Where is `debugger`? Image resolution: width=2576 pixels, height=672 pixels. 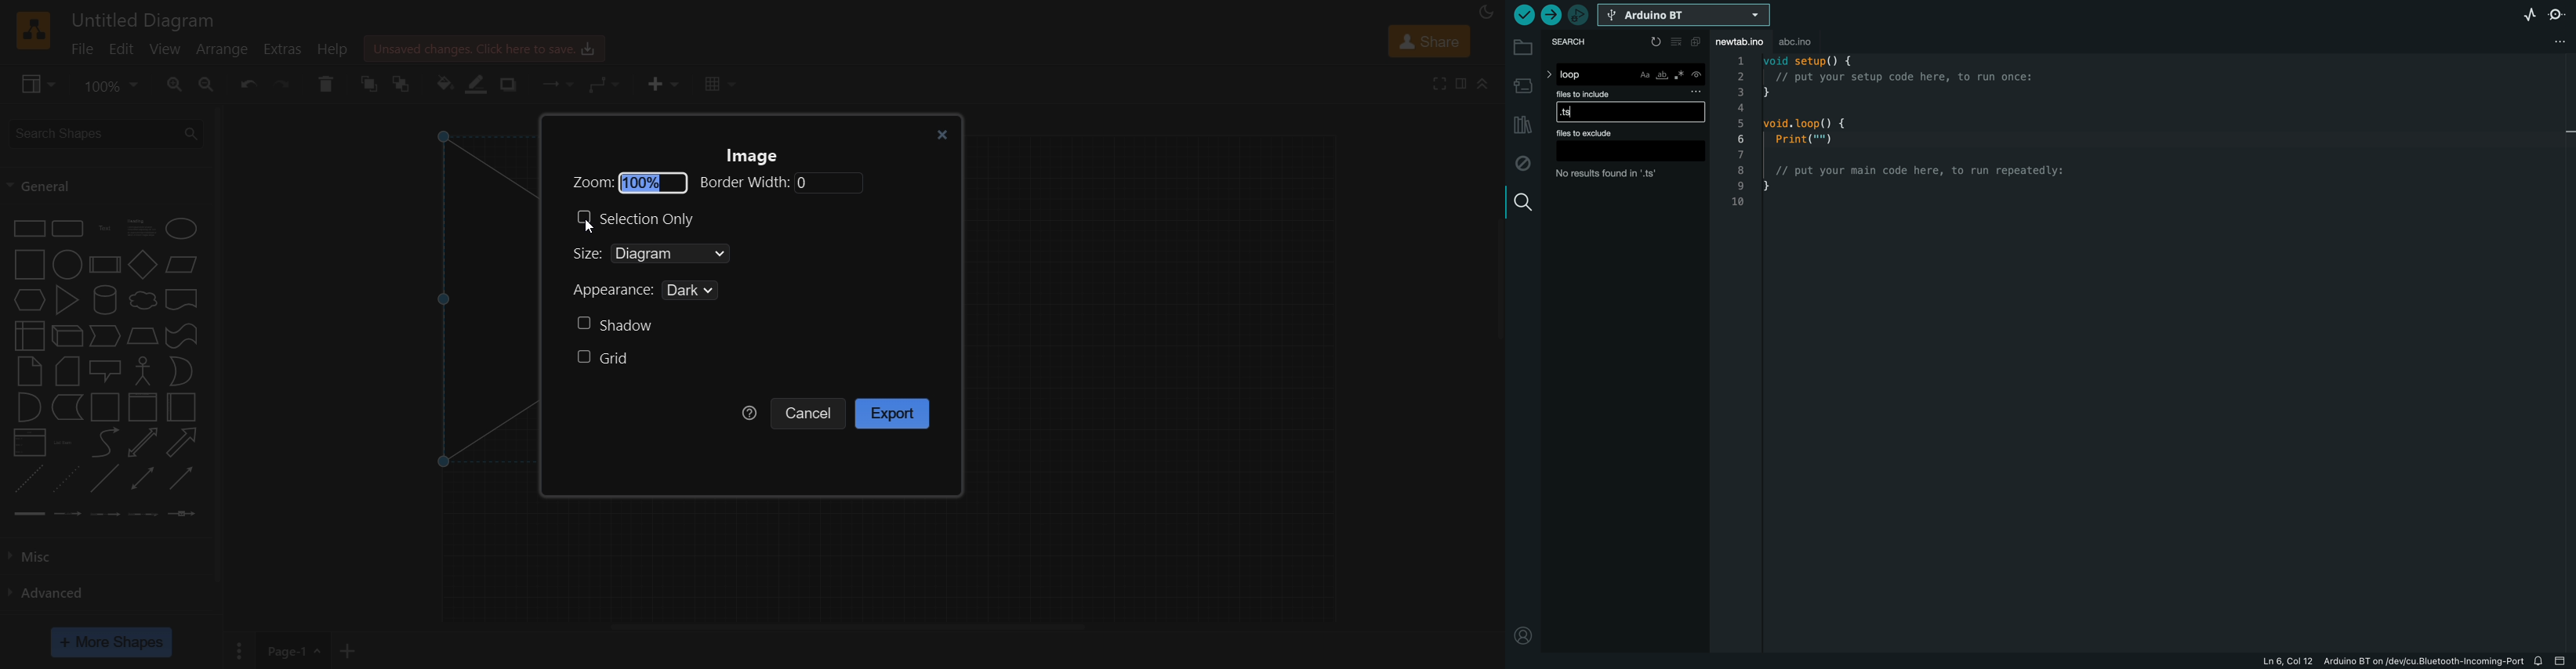
debugger is located at coordinates (1579, 16).